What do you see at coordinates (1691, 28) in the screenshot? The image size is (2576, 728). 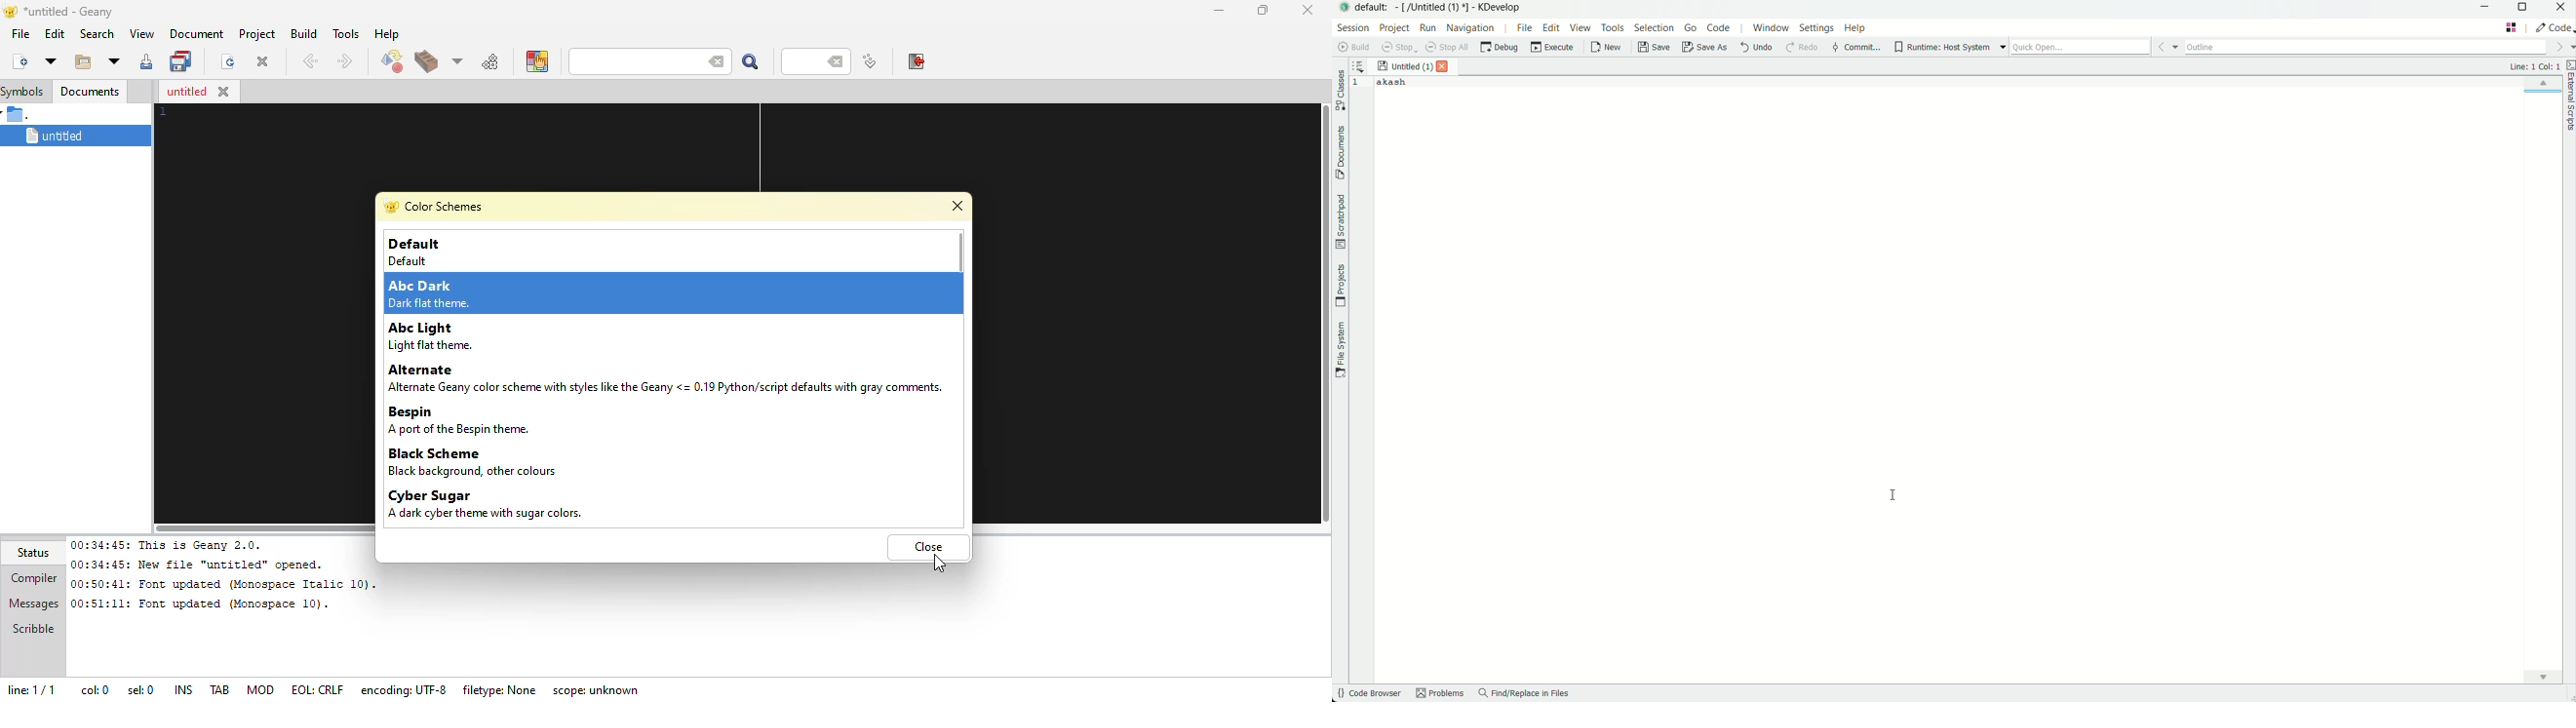 I see `go menu` at bounding box center [1691, 28].